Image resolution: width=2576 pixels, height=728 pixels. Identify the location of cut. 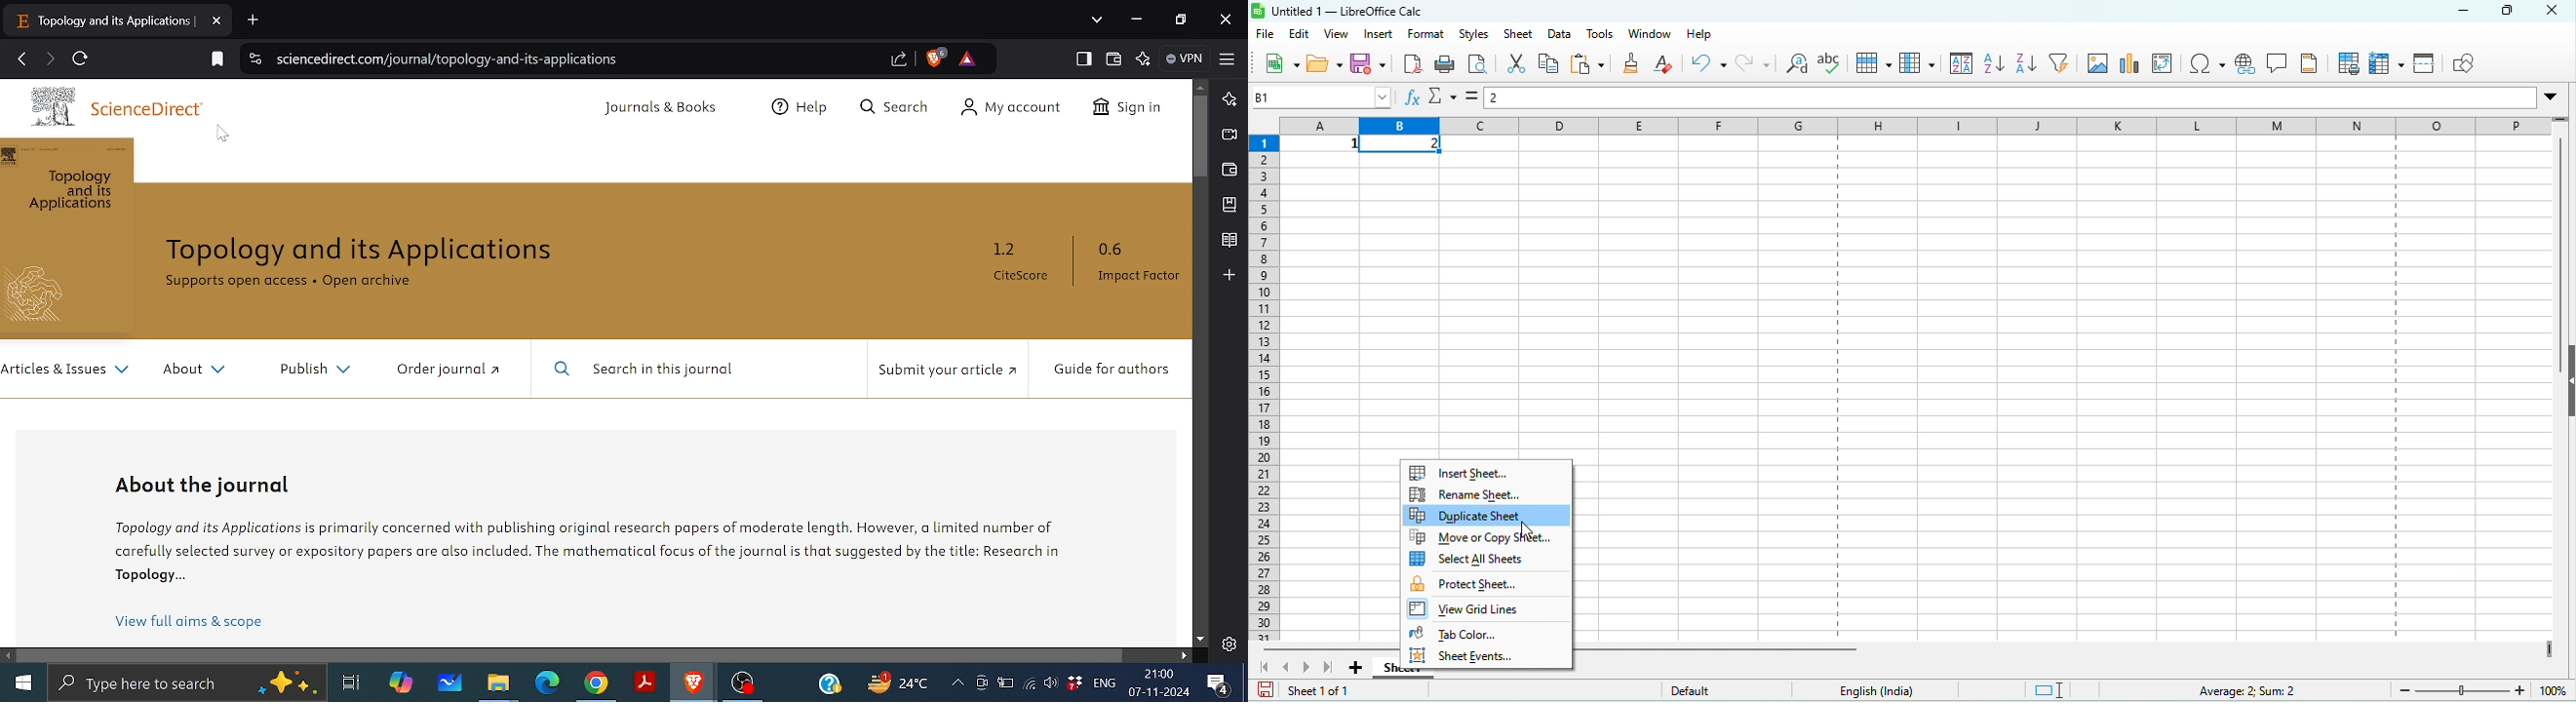
(1516, 64).